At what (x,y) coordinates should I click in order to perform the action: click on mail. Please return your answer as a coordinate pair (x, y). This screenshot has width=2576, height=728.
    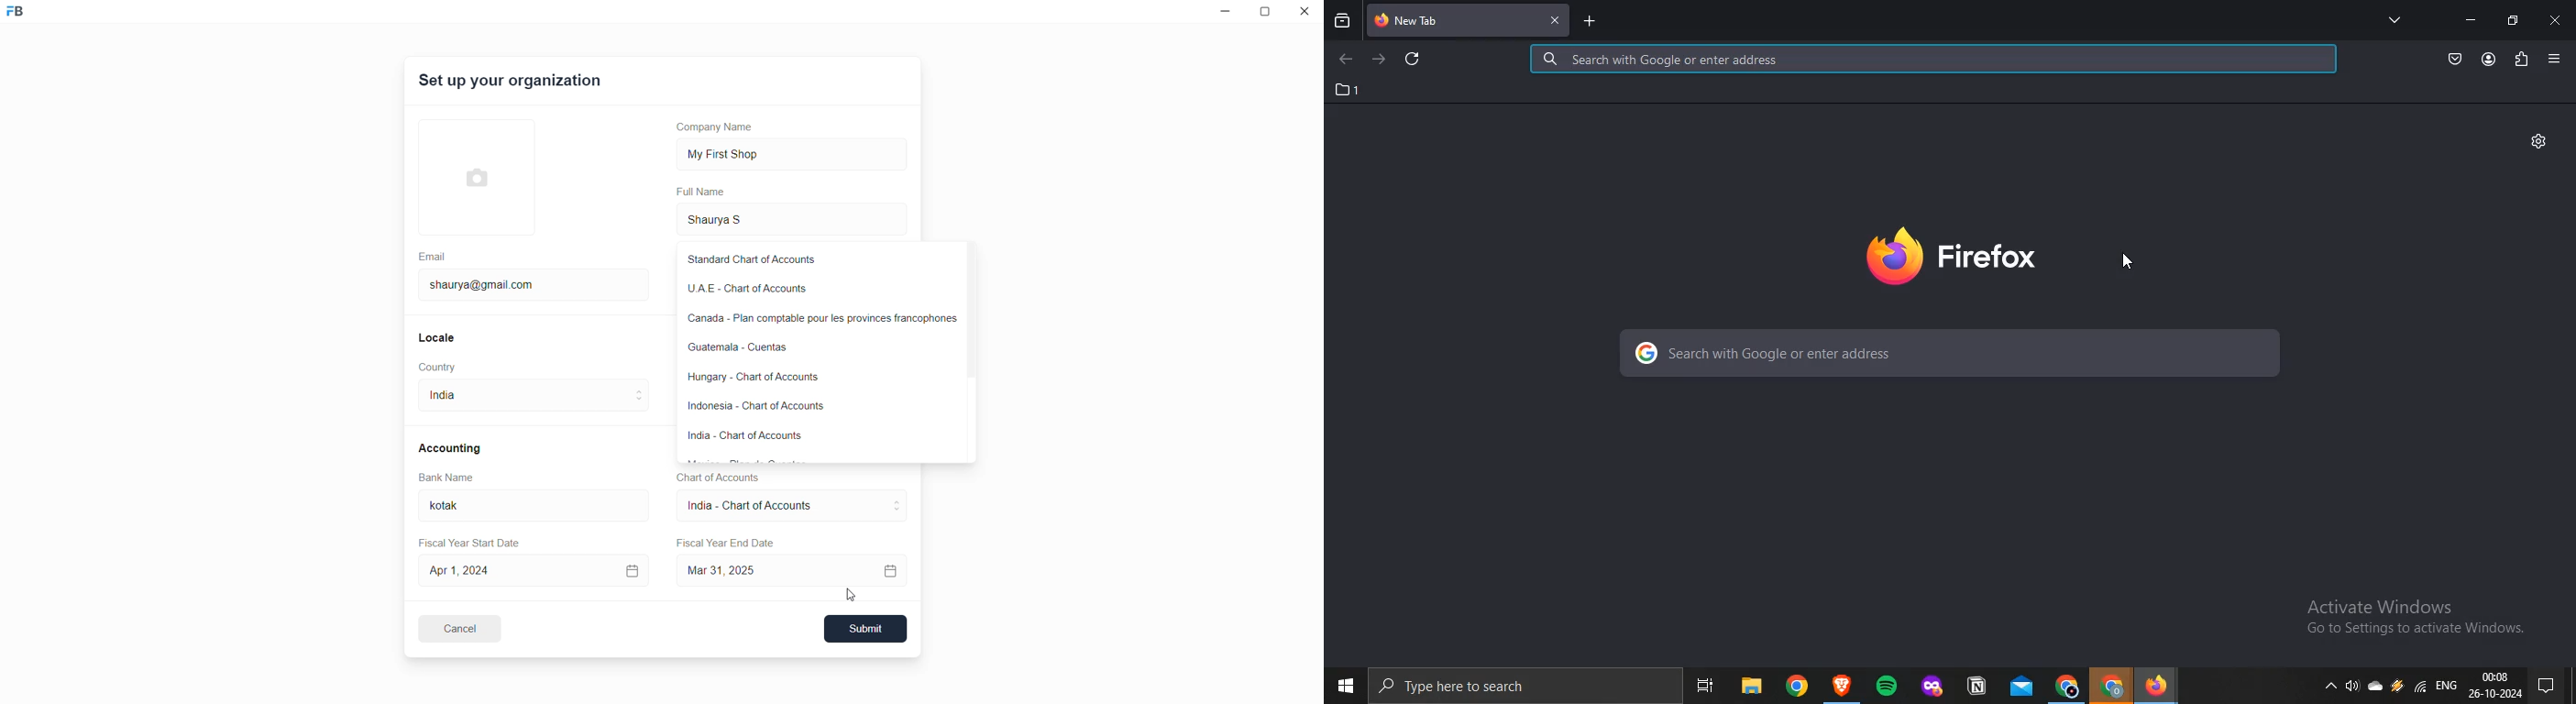
    Looking at the image, I should click on (2019, 682).